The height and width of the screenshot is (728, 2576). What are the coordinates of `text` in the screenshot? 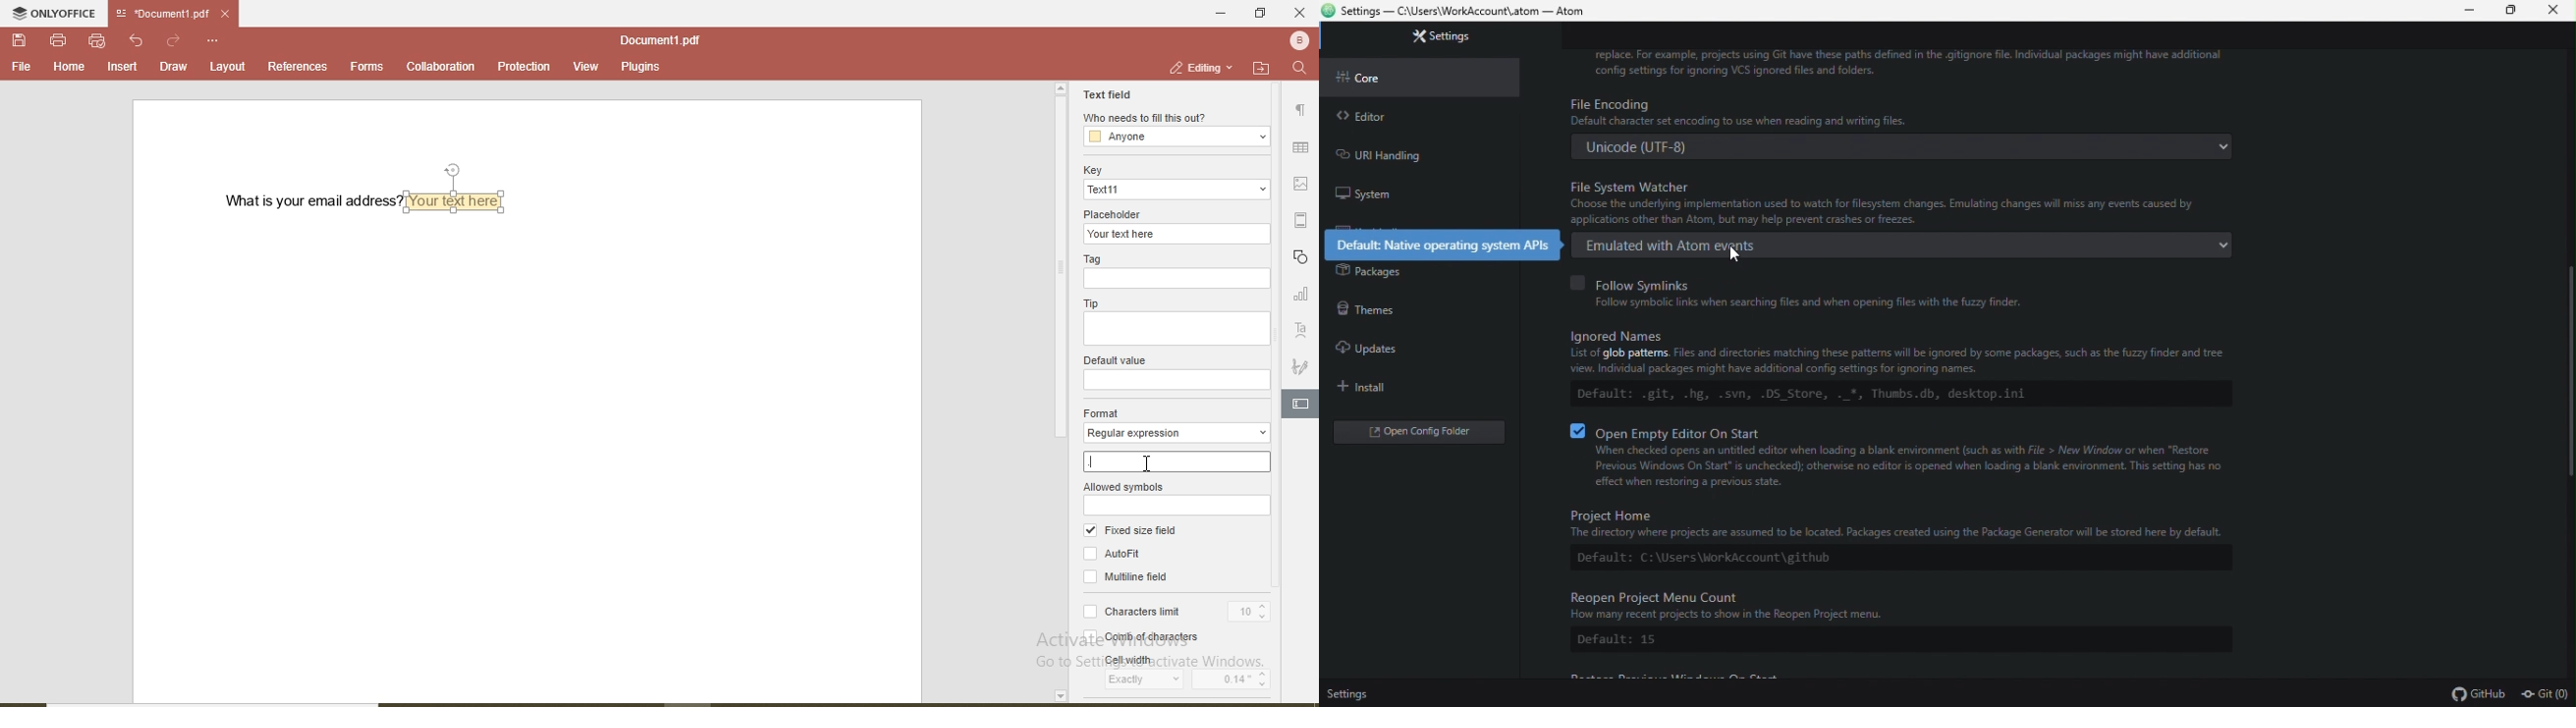 It's located at (1302, 330).